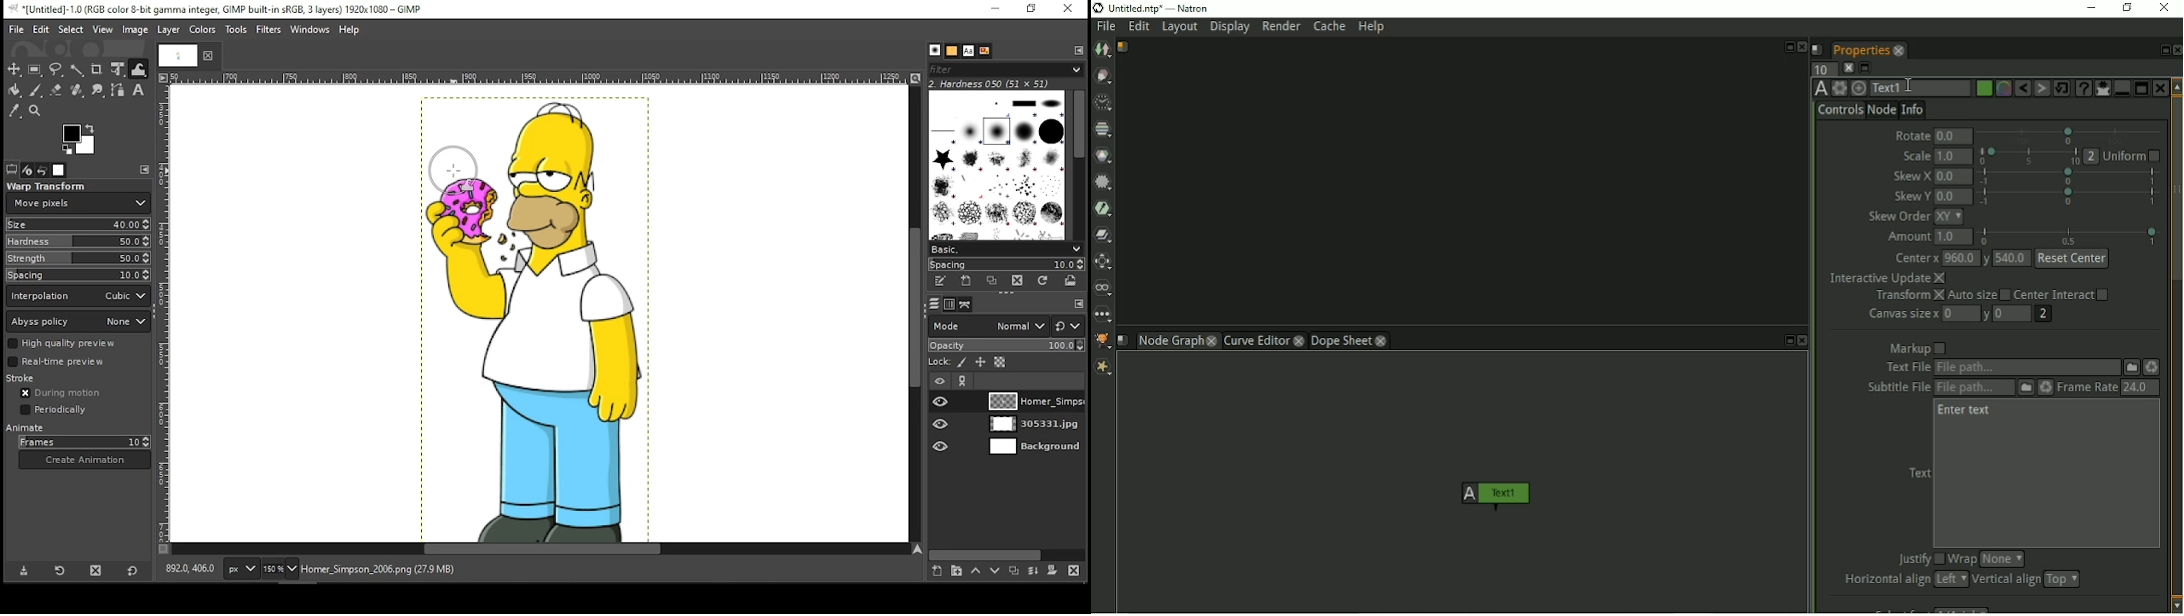 The height and width of the screenshot is (616, 2184). Describe the element at coordinates (999, 165) in the screenshot. I see `brushes` at that location.